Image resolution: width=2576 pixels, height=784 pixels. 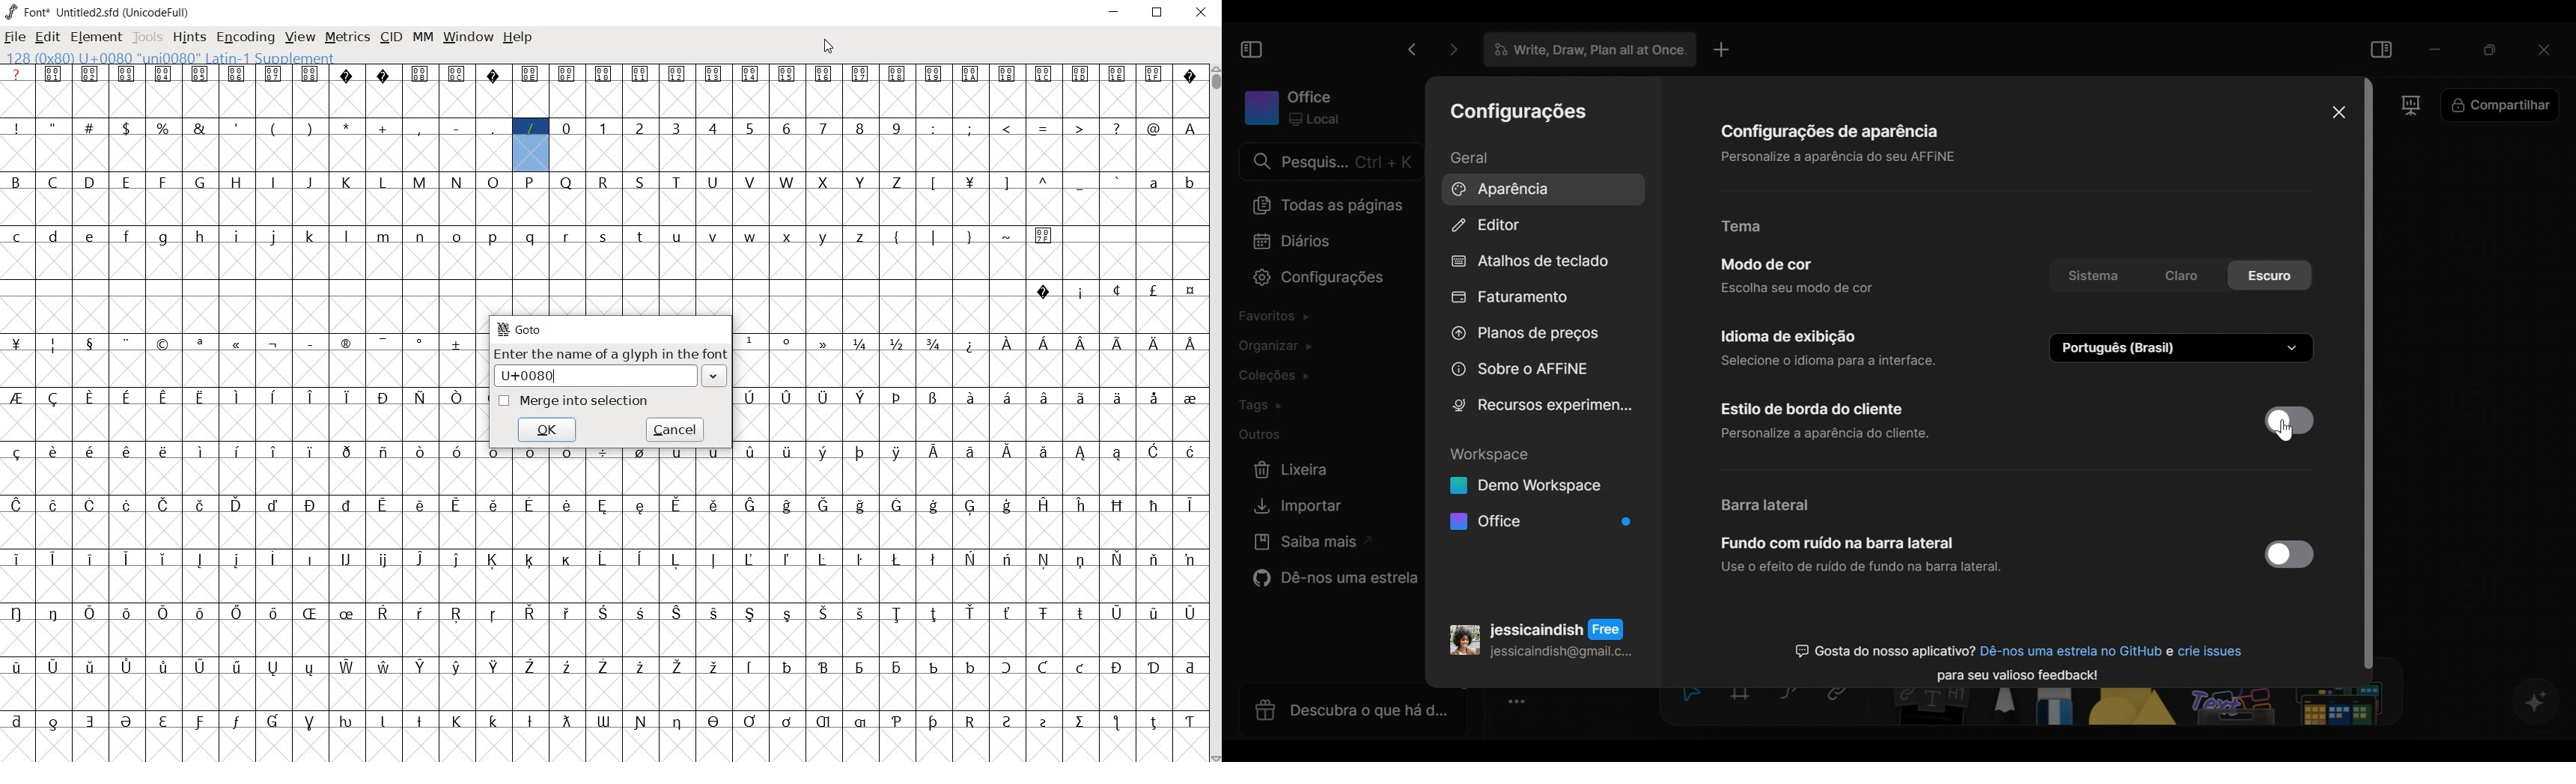 I want to click on glyph, so click(x=199, y=128).